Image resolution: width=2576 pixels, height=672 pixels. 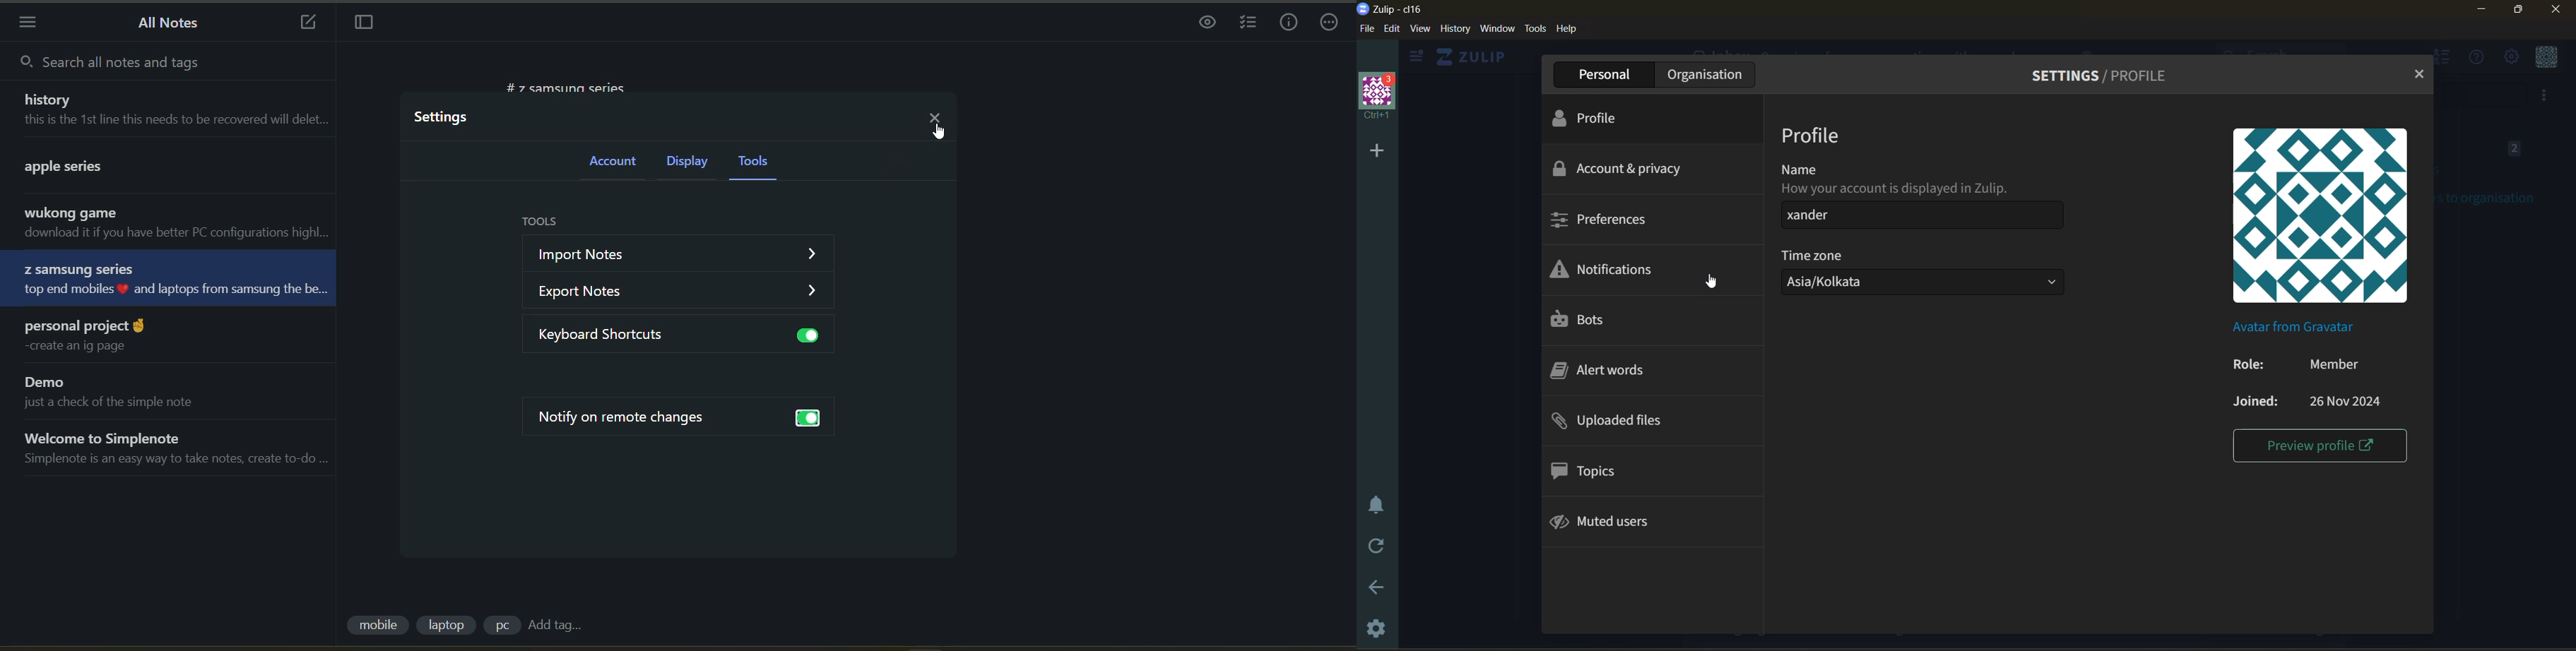 I want to click on minimize, so click(x=2483, y=9).